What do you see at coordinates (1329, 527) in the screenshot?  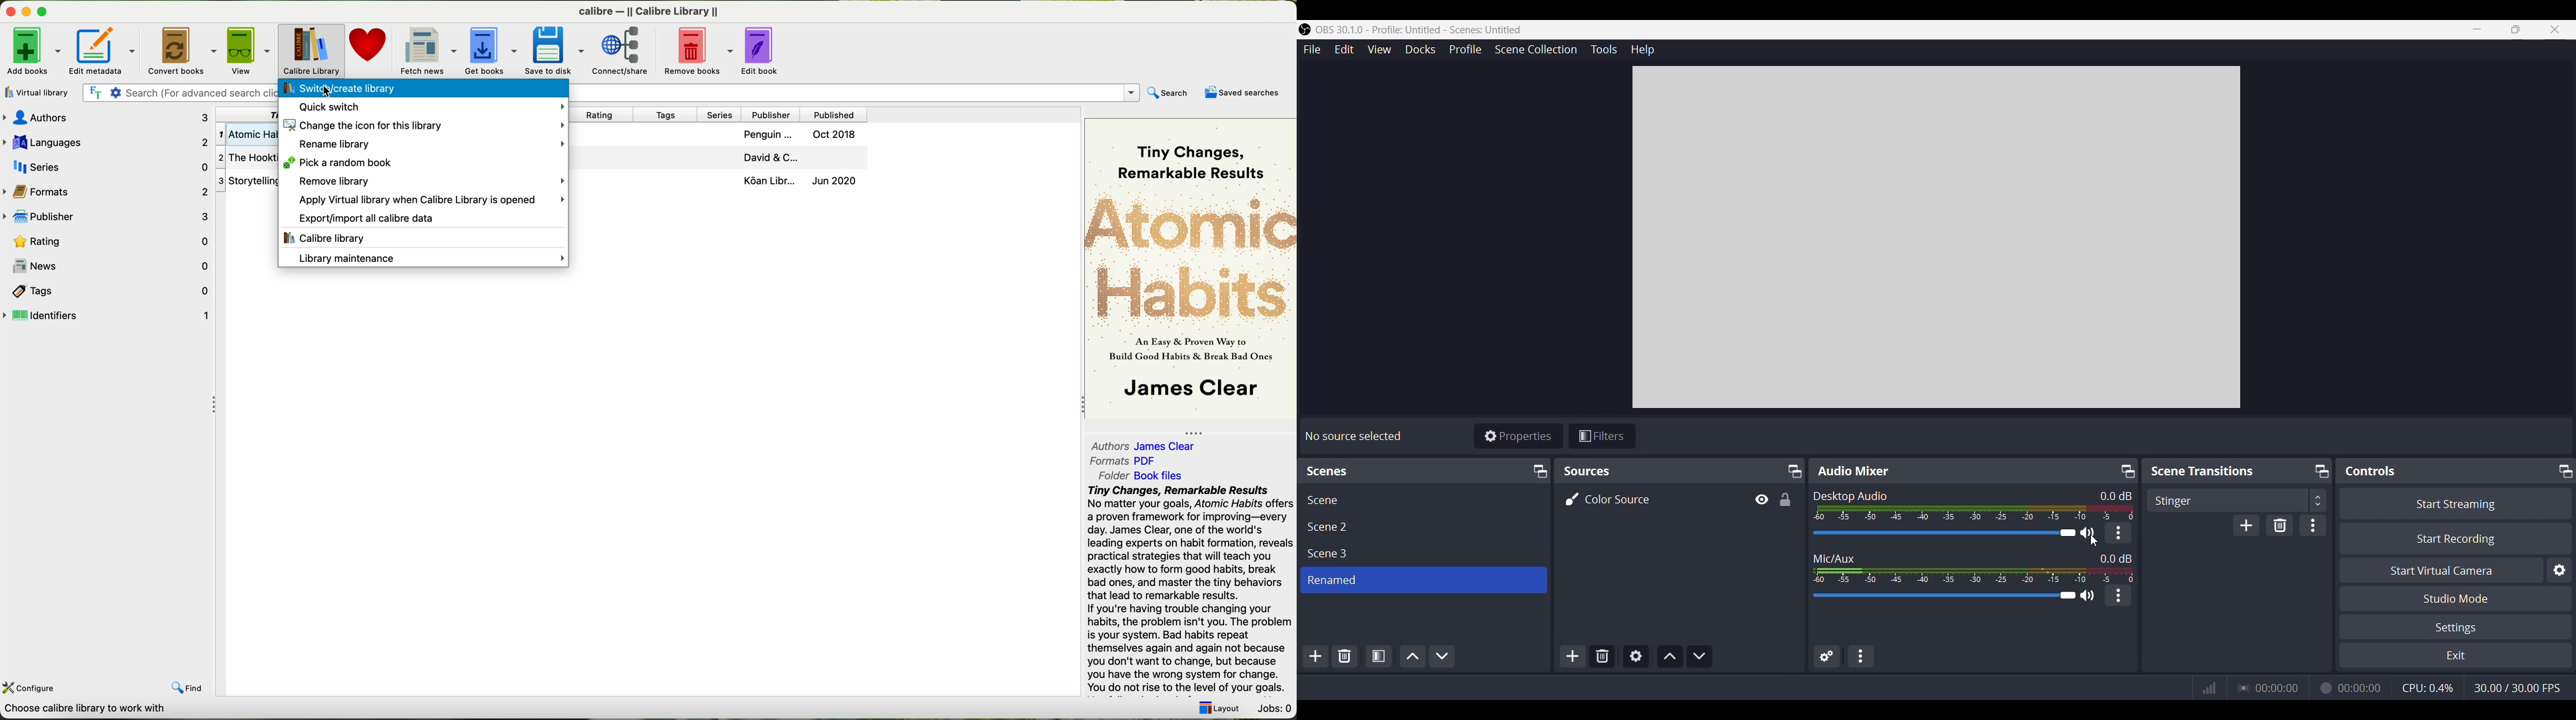 I see `Total number of scenes` at bounding box center [1329, 527].